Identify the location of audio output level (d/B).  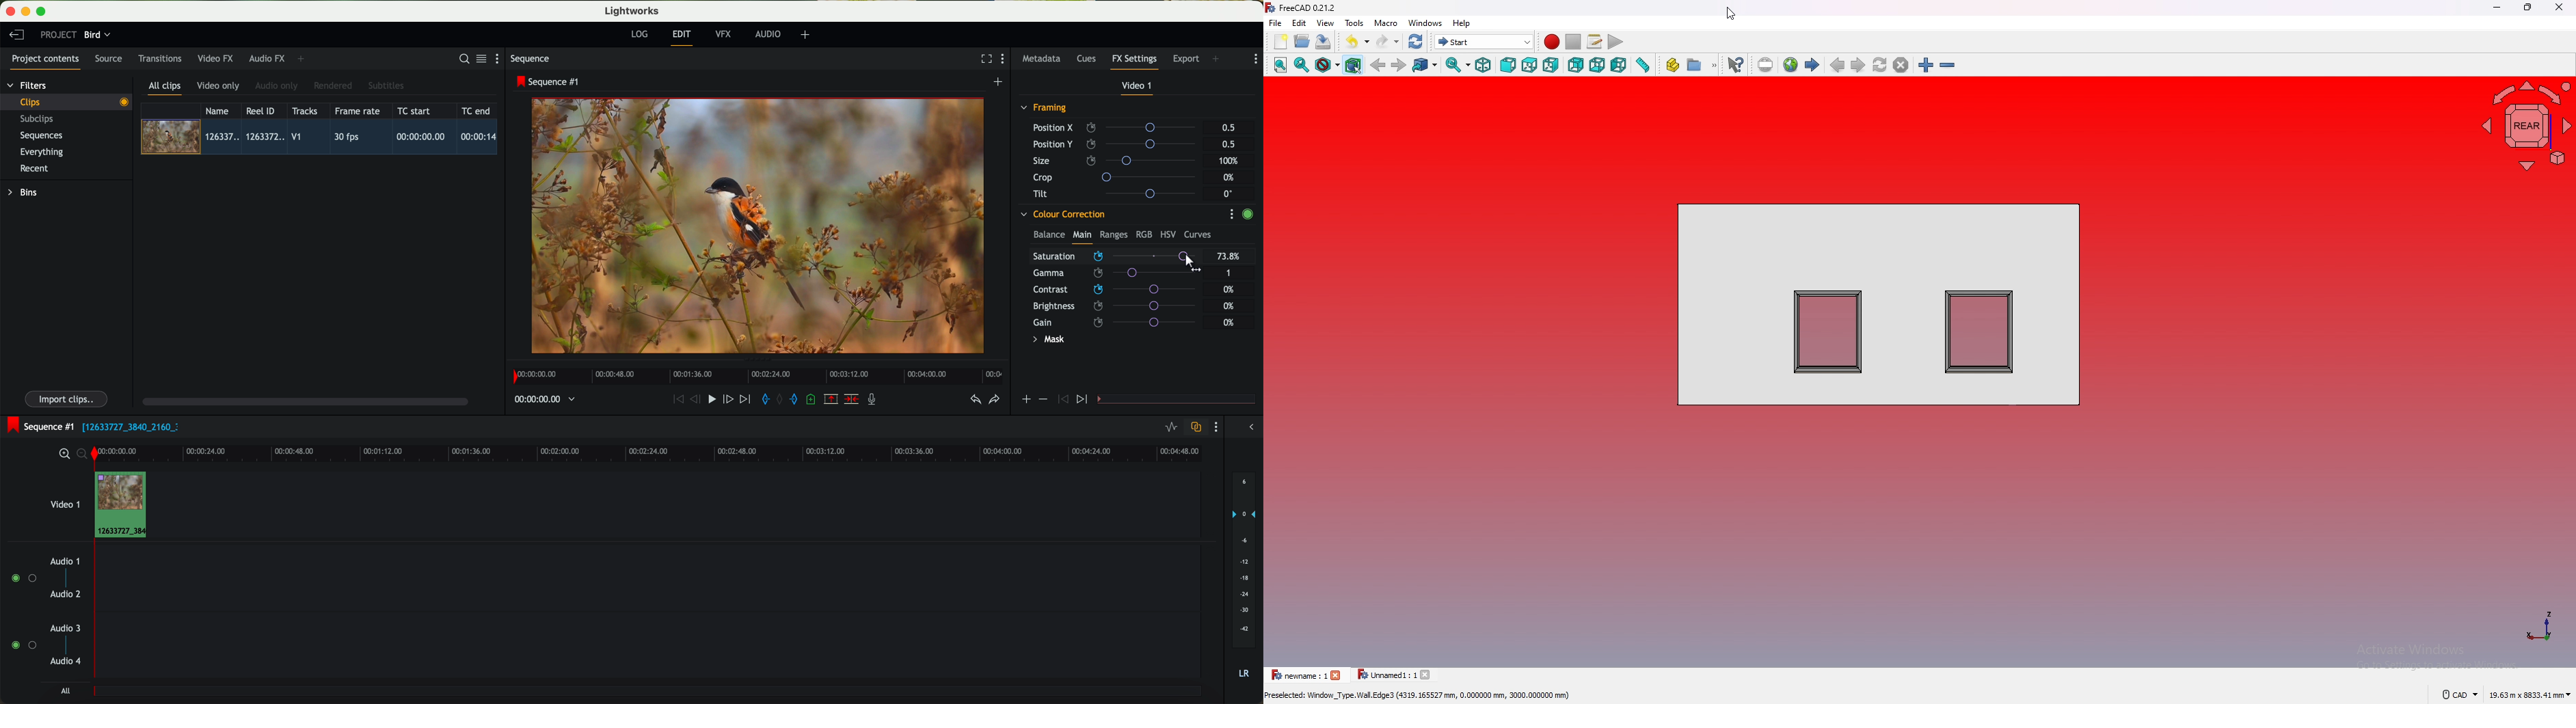
(1245, 578).